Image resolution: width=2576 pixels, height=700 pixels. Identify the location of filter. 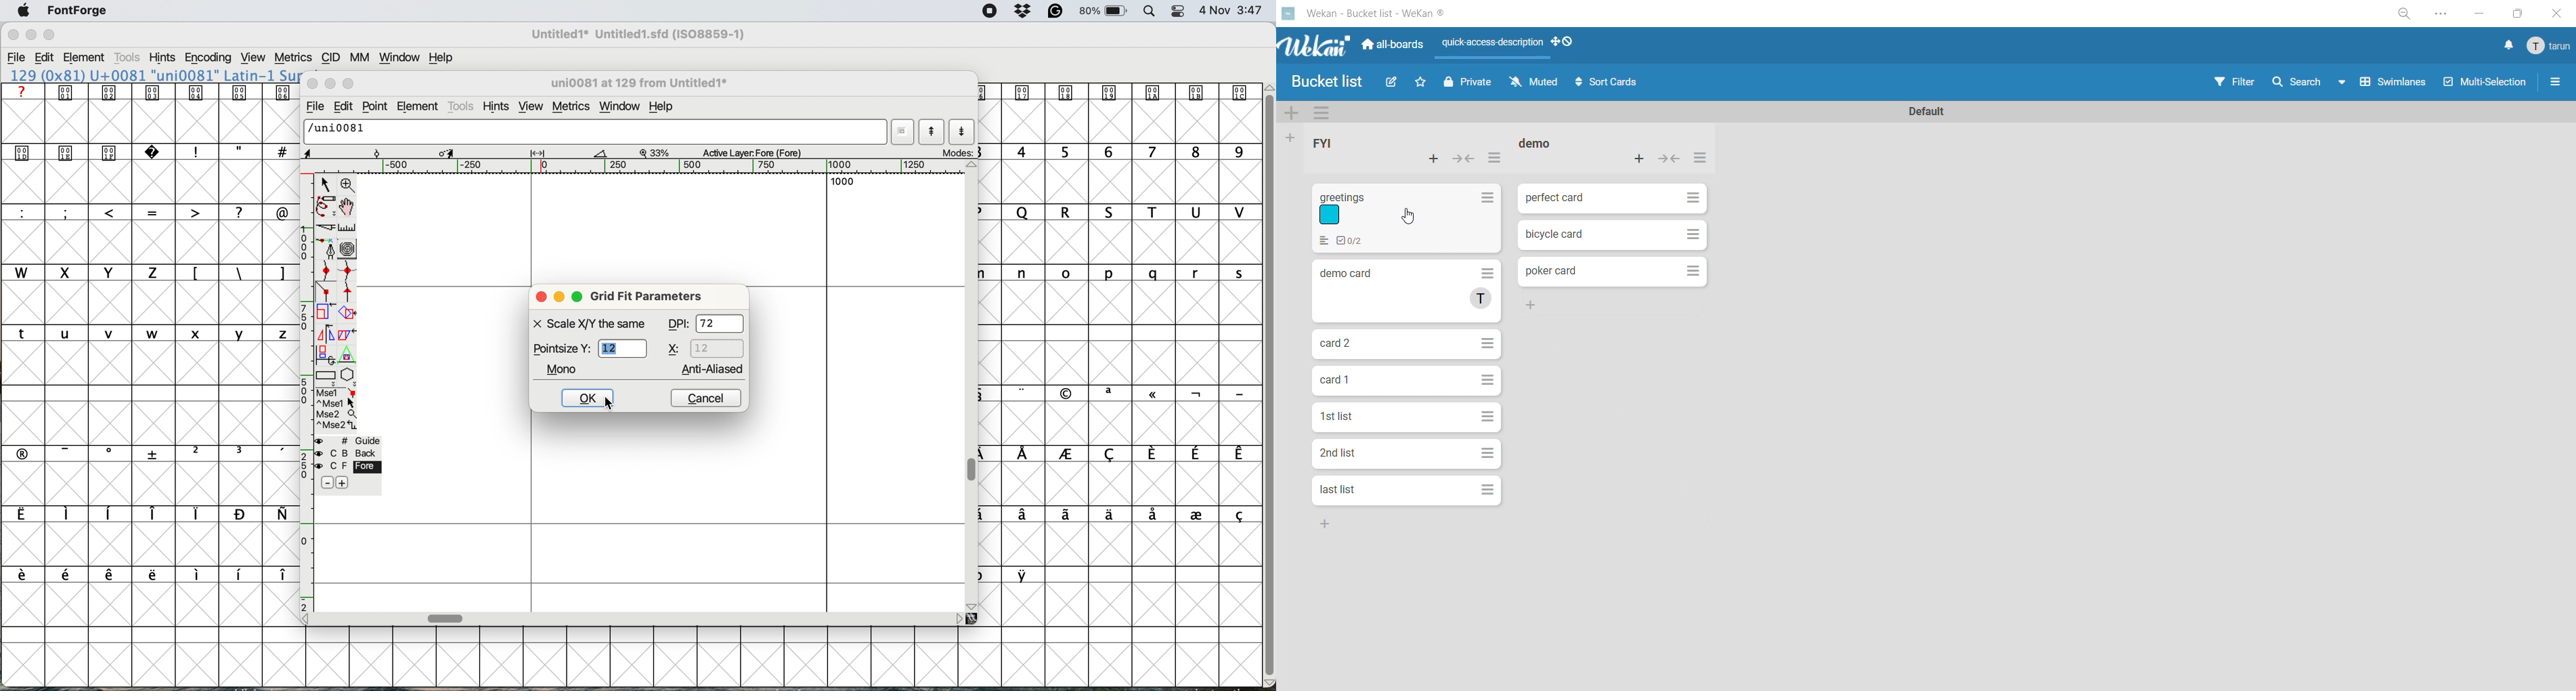
(2231, 83).